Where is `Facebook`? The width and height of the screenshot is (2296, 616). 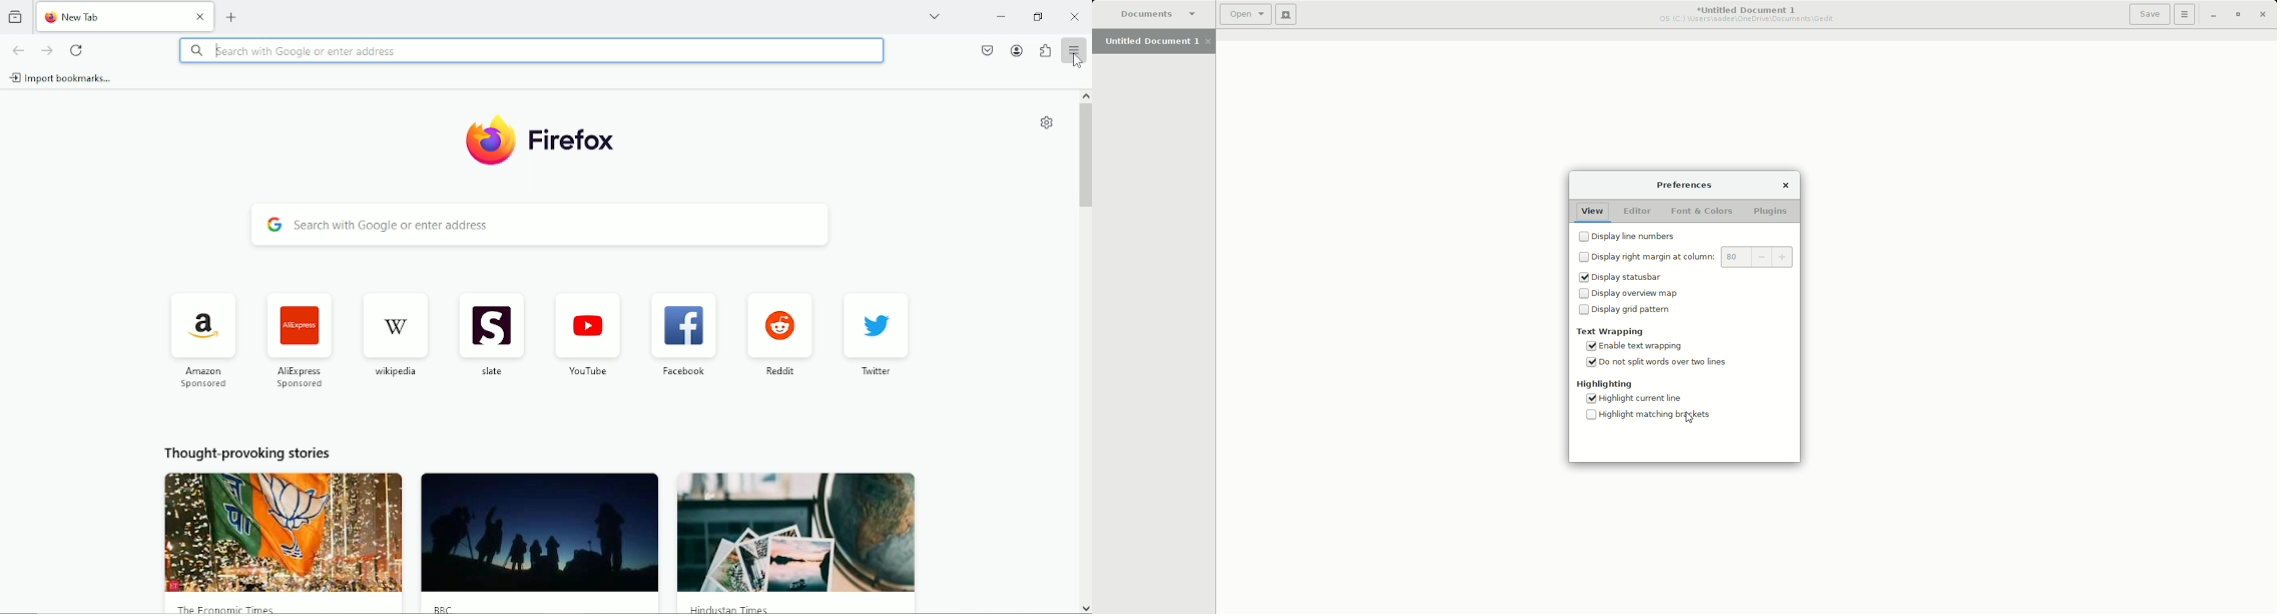 Facebook is located at coordinates (683, 335).